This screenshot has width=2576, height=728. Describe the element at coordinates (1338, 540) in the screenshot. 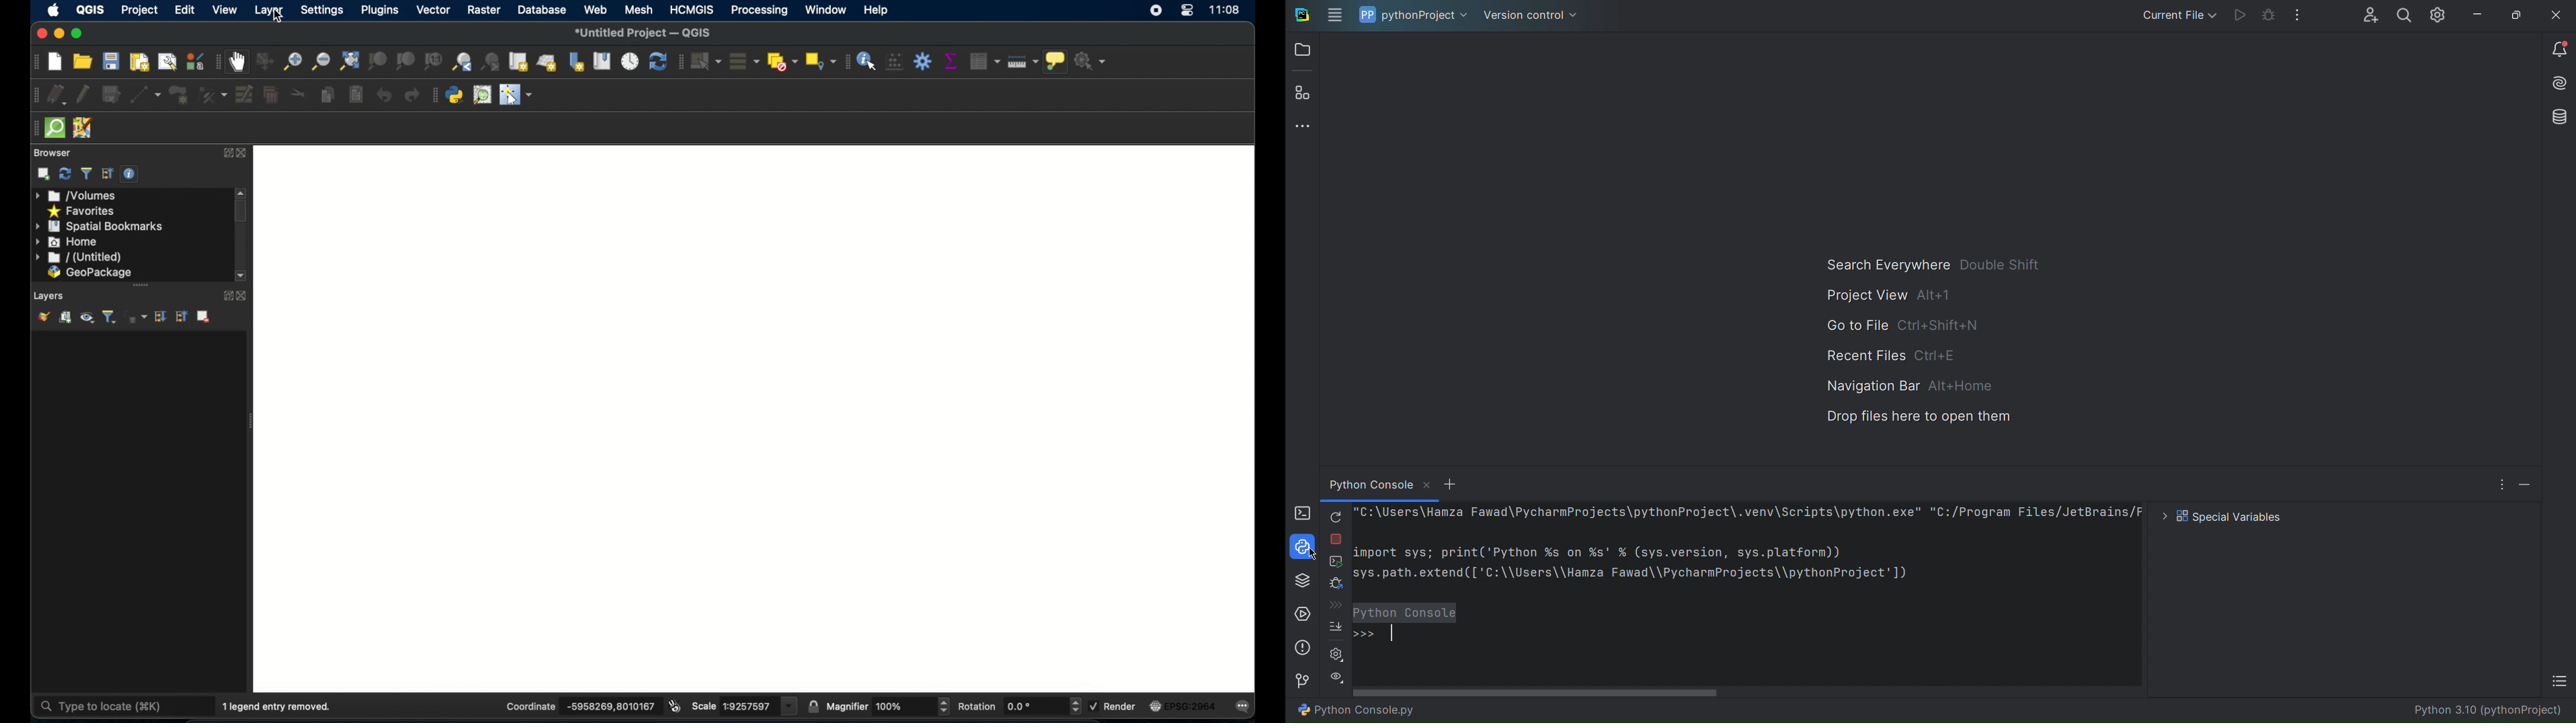

I see `Stop Console` at that location.